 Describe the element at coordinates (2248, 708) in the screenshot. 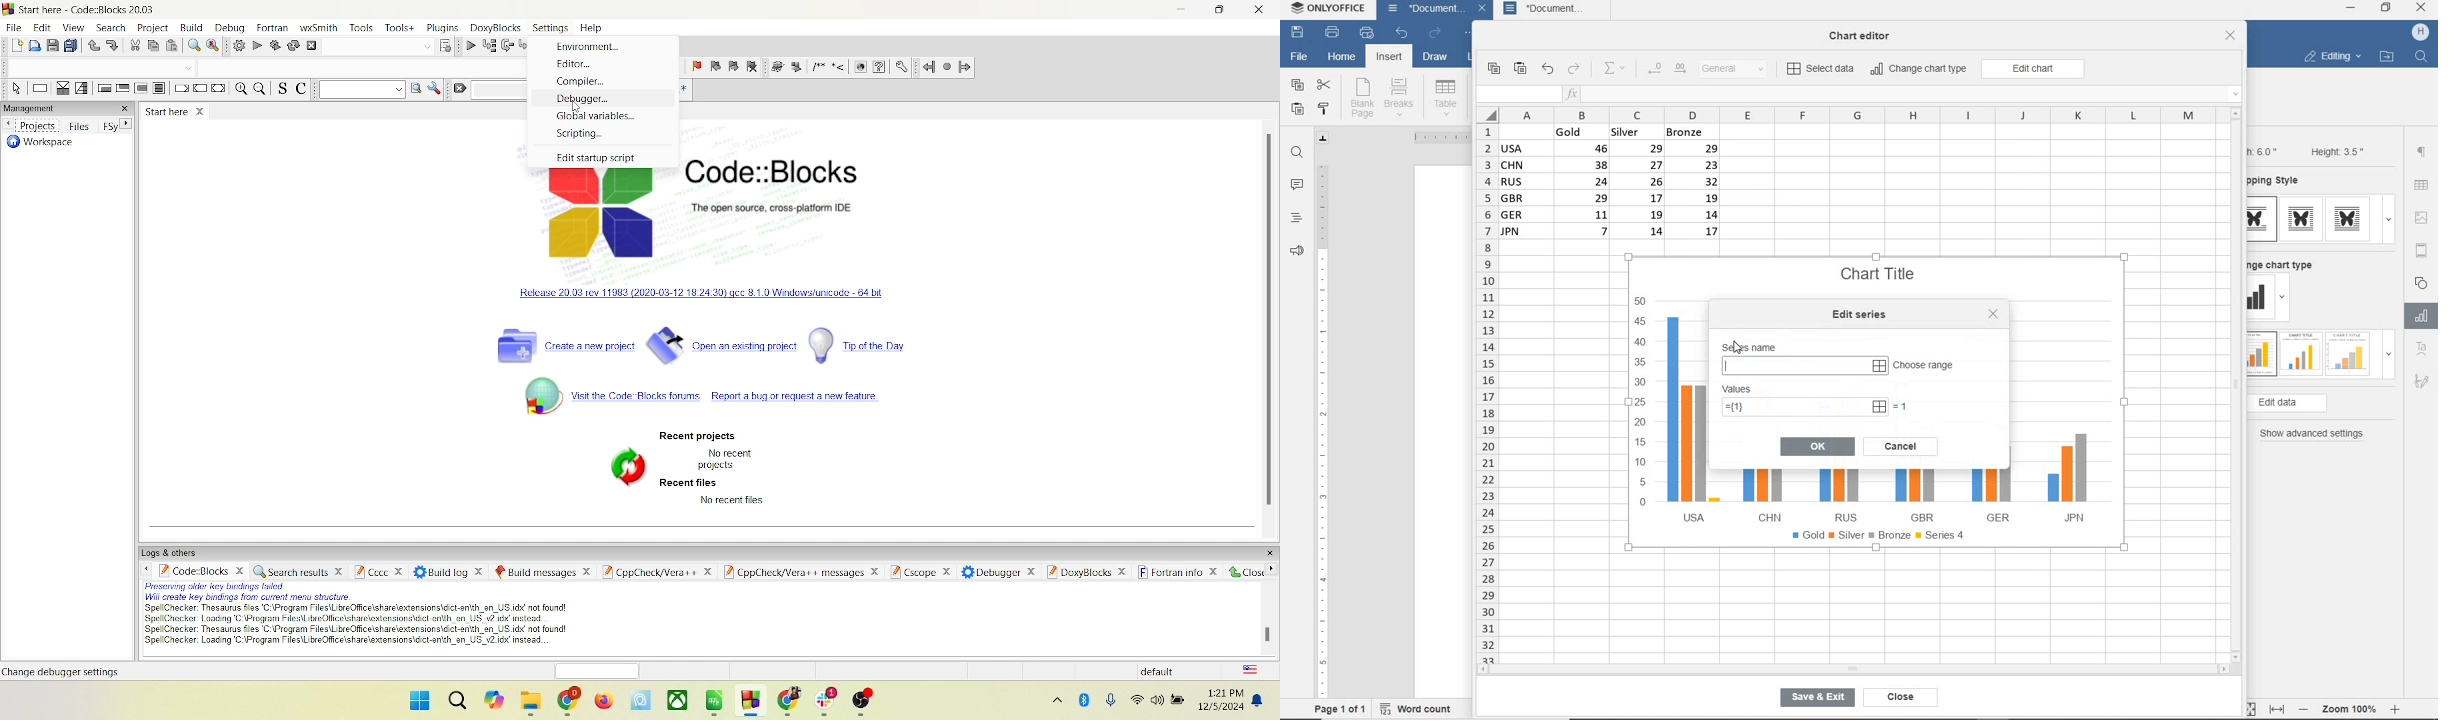

I see `fit to page` at that location.